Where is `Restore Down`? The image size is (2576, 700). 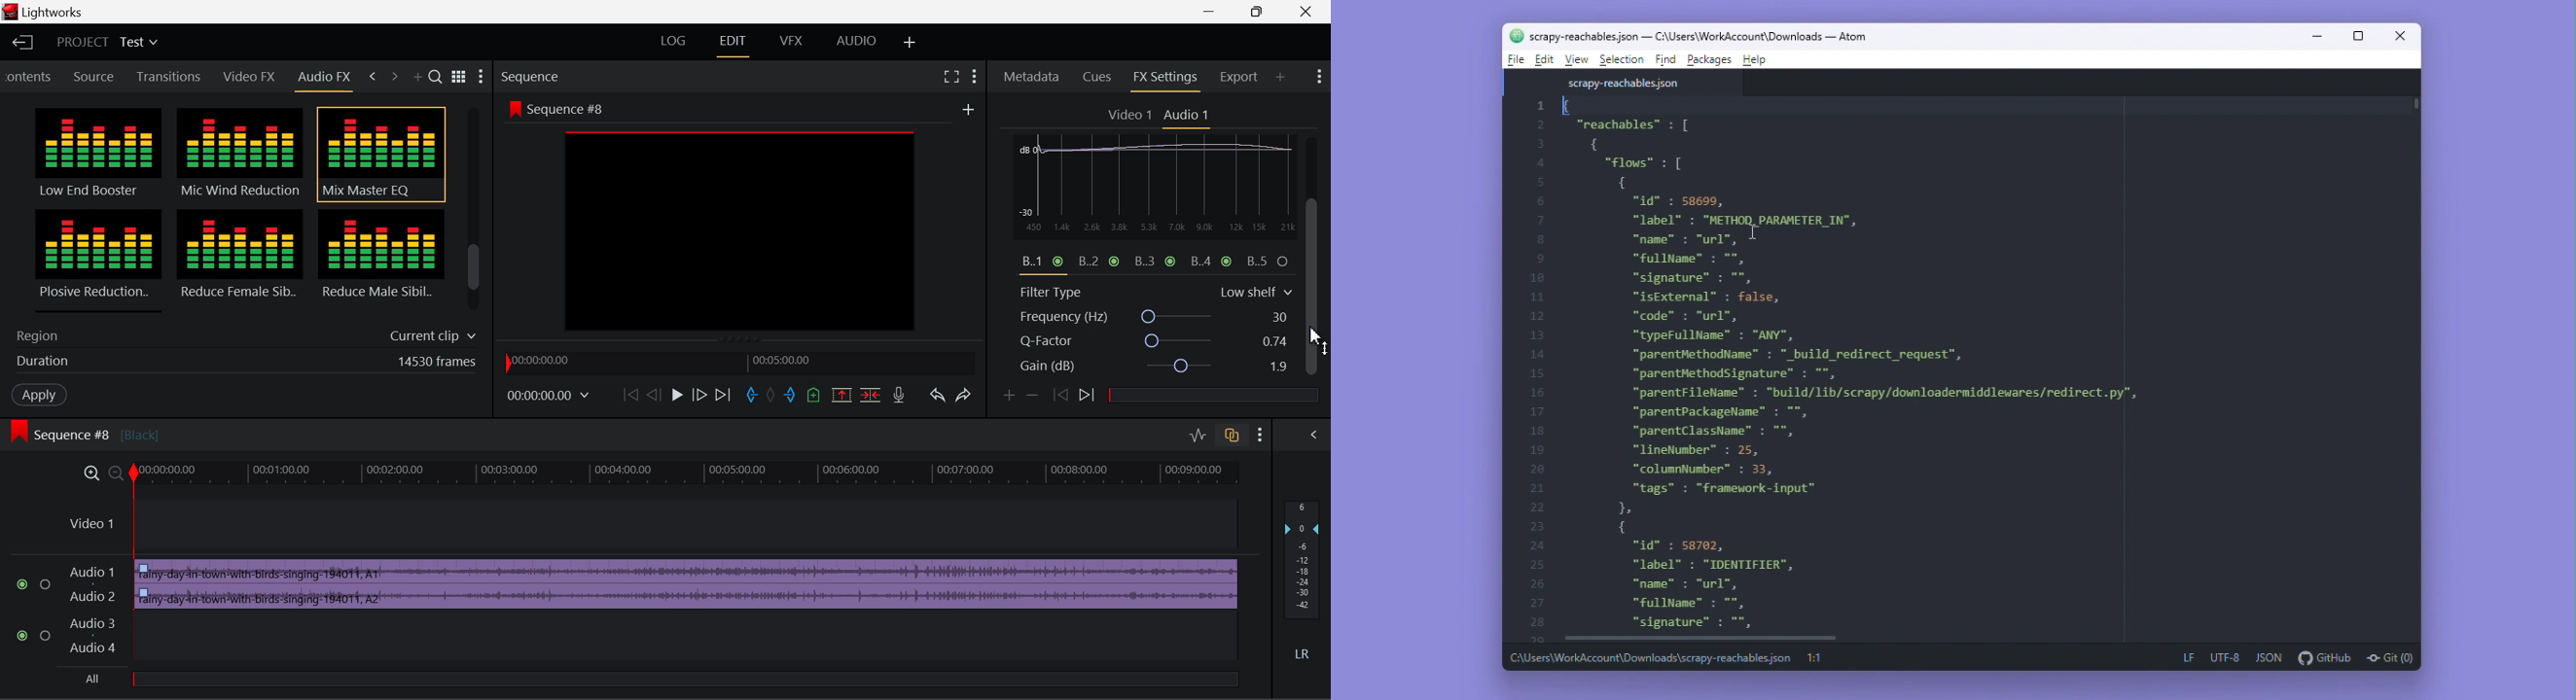
Restore Down is located at coordinates (1216, 12).